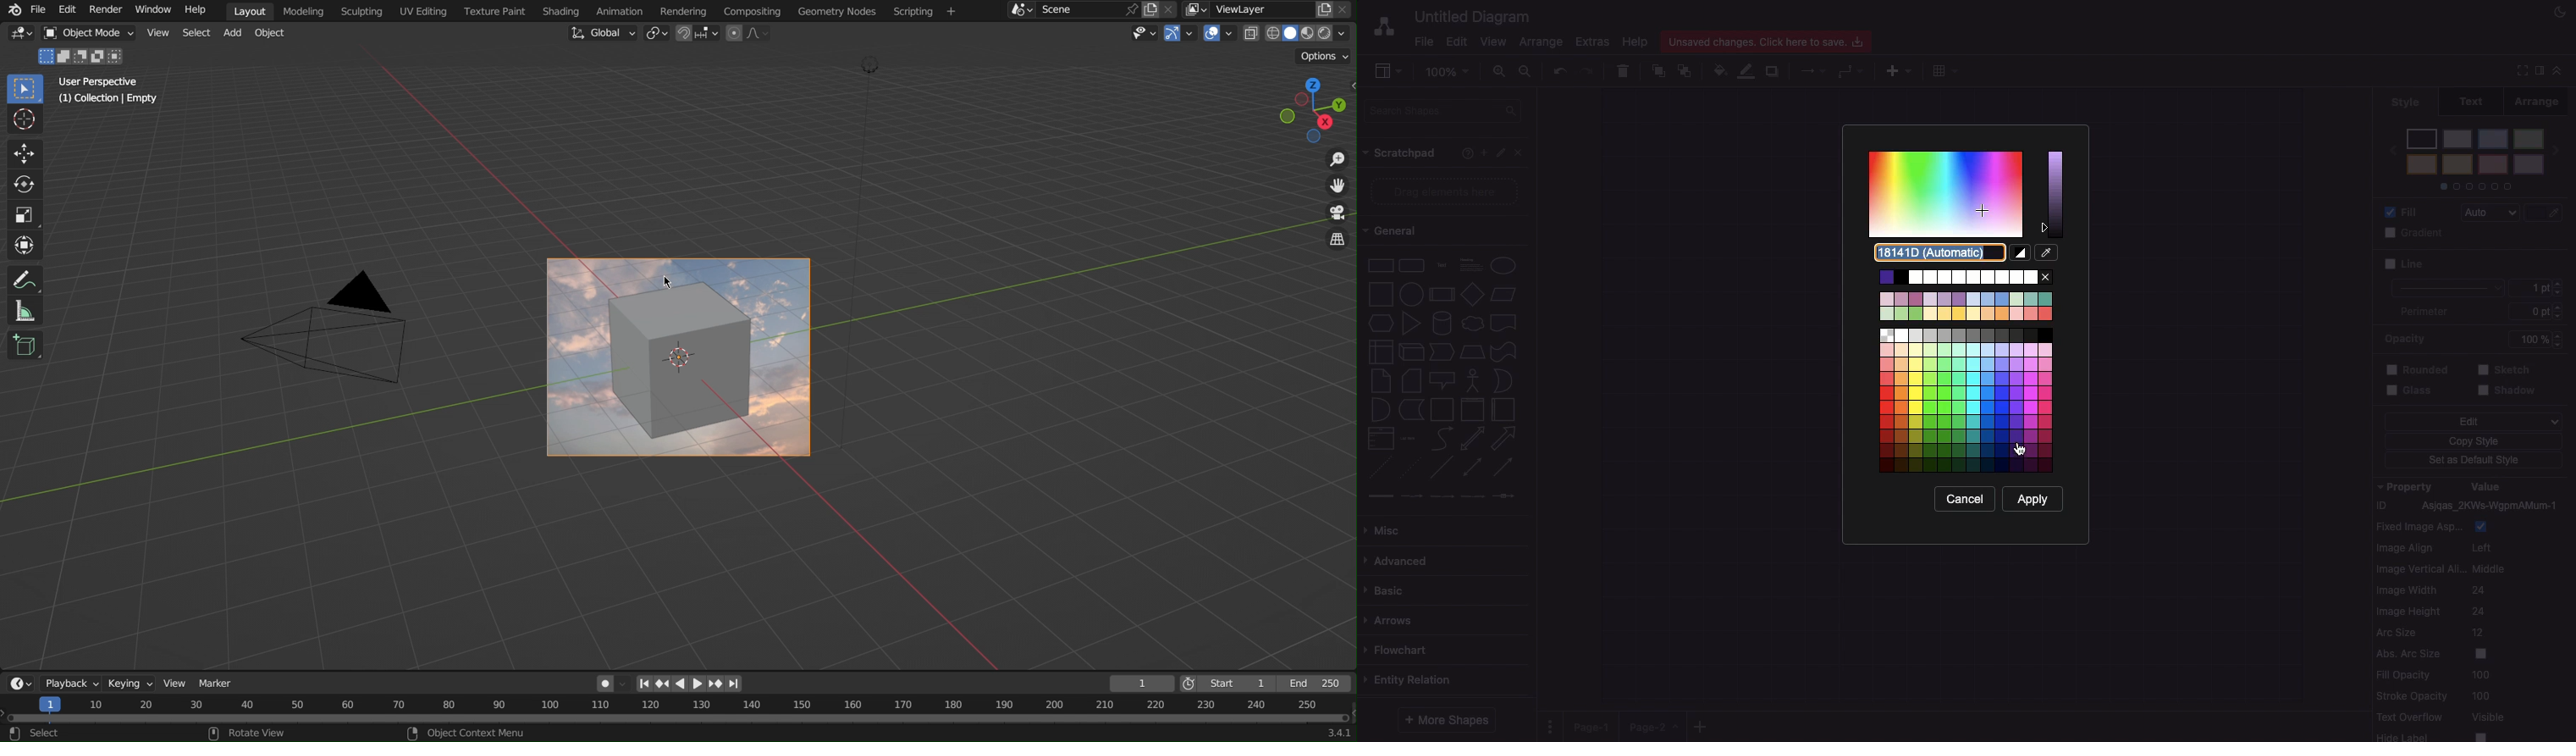 The image size is (2576, 756). What do you see at coordinates (2477, 100) in the screenshot?
I see `Text` at bounding box center [2477, 100].